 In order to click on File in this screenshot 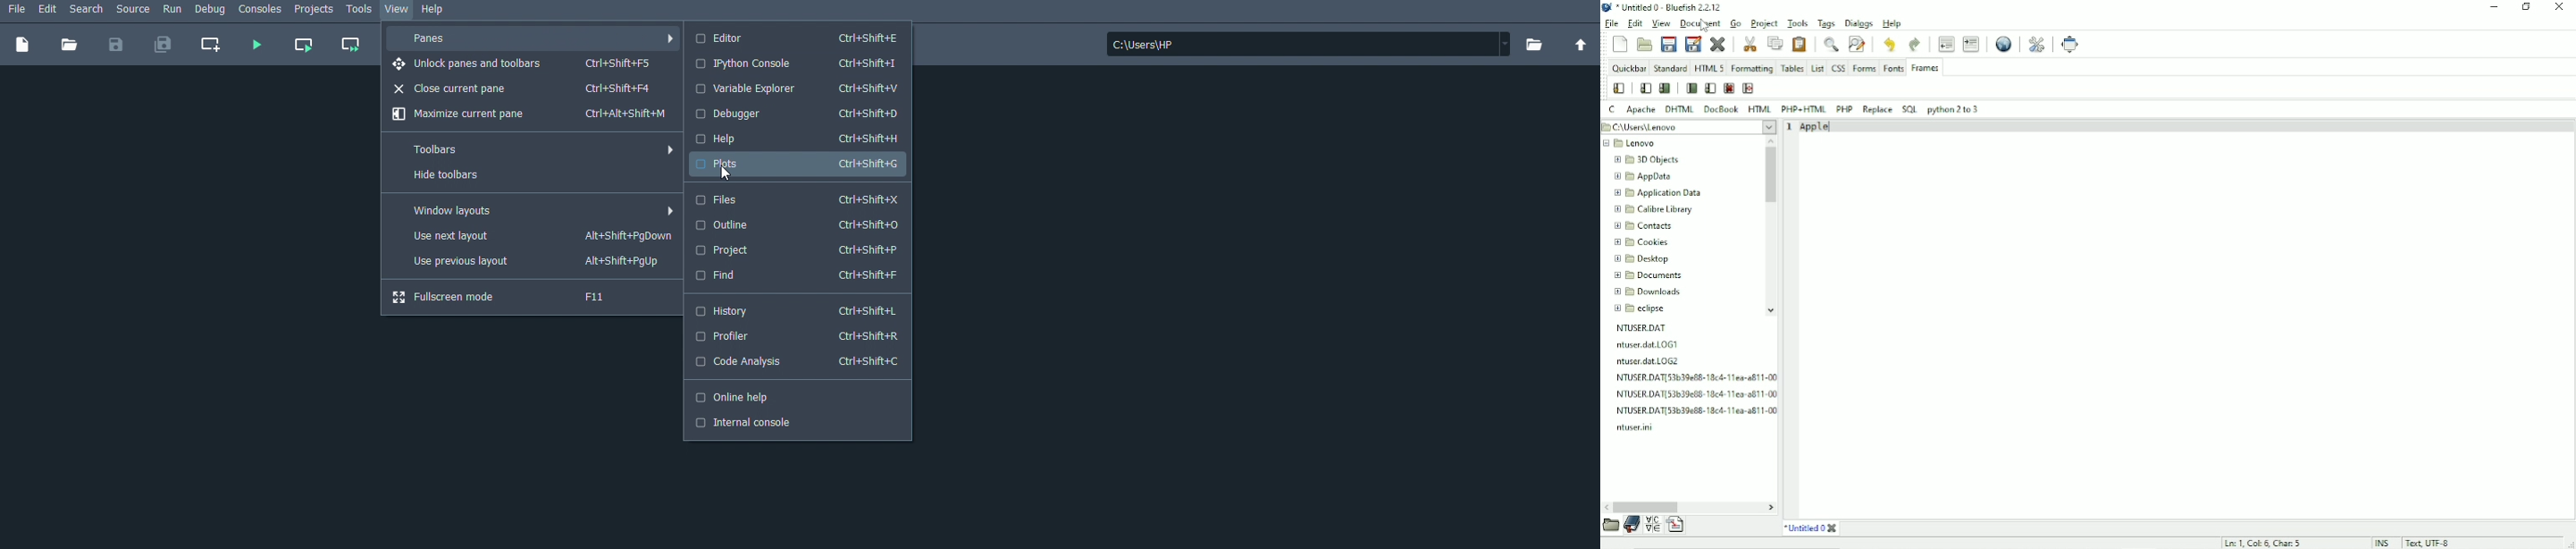, I will do `click(1613, 23)`.